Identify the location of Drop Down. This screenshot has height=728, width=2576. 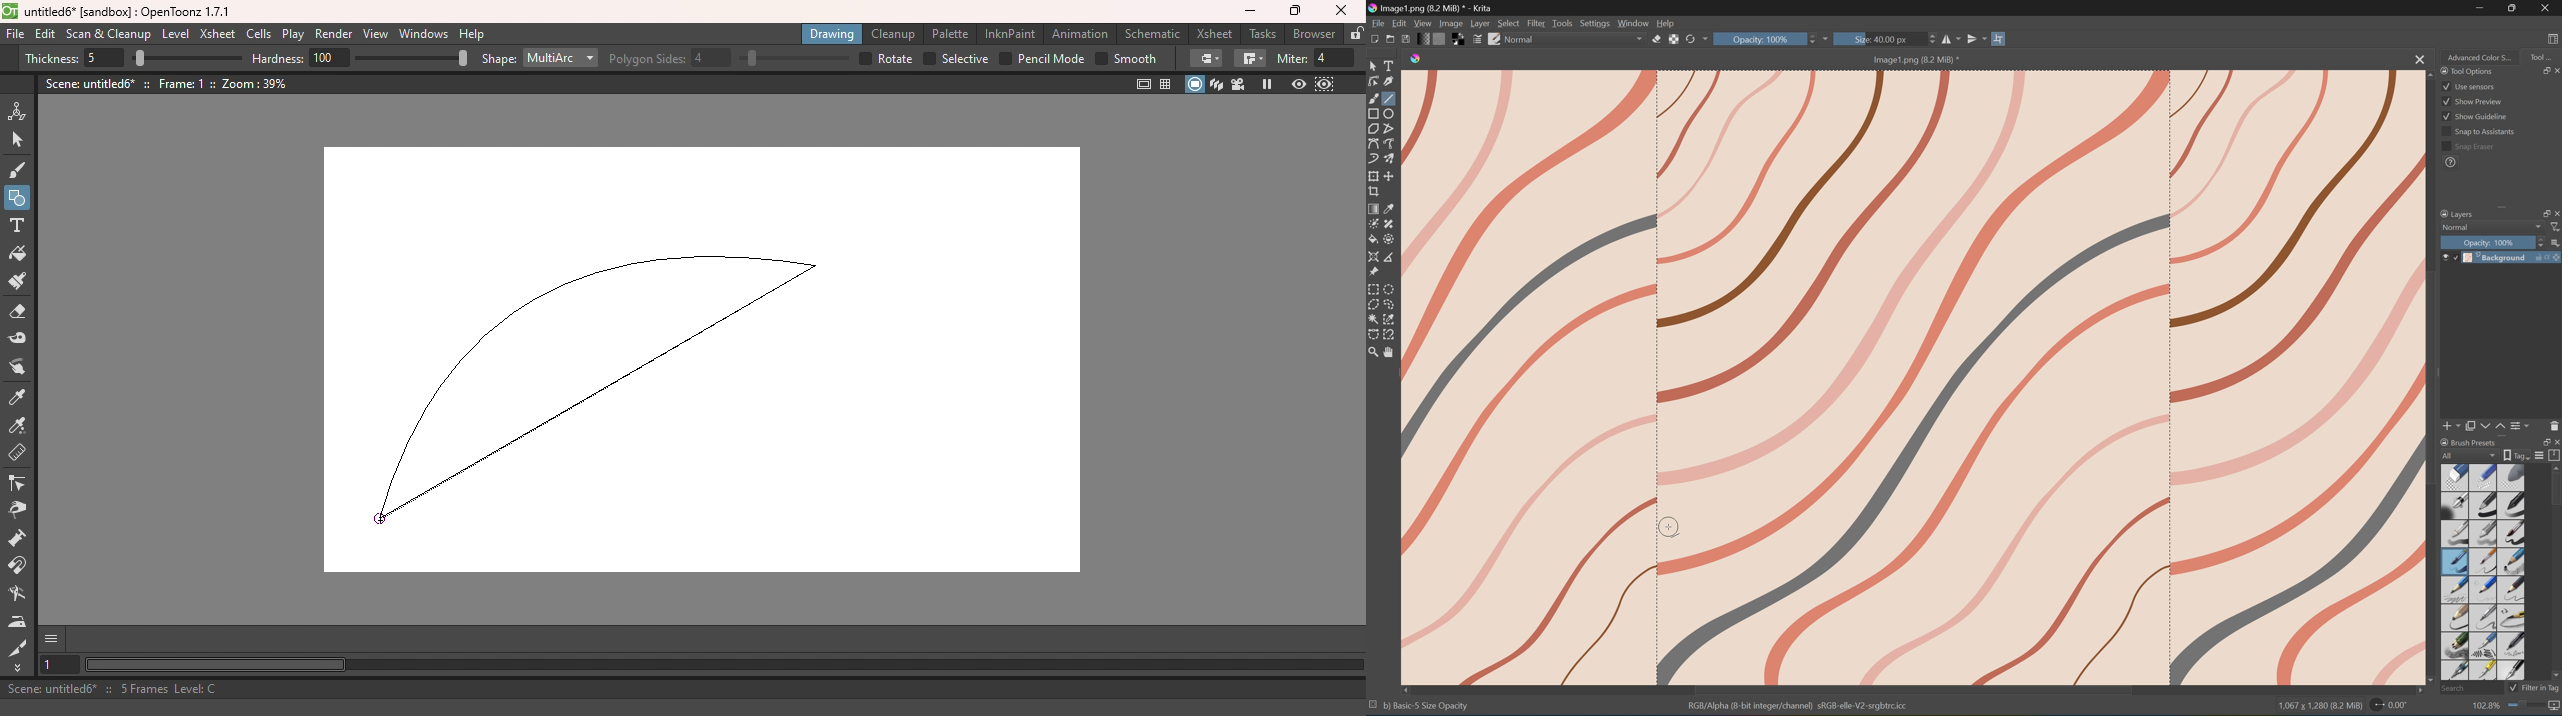
(1831, 38).